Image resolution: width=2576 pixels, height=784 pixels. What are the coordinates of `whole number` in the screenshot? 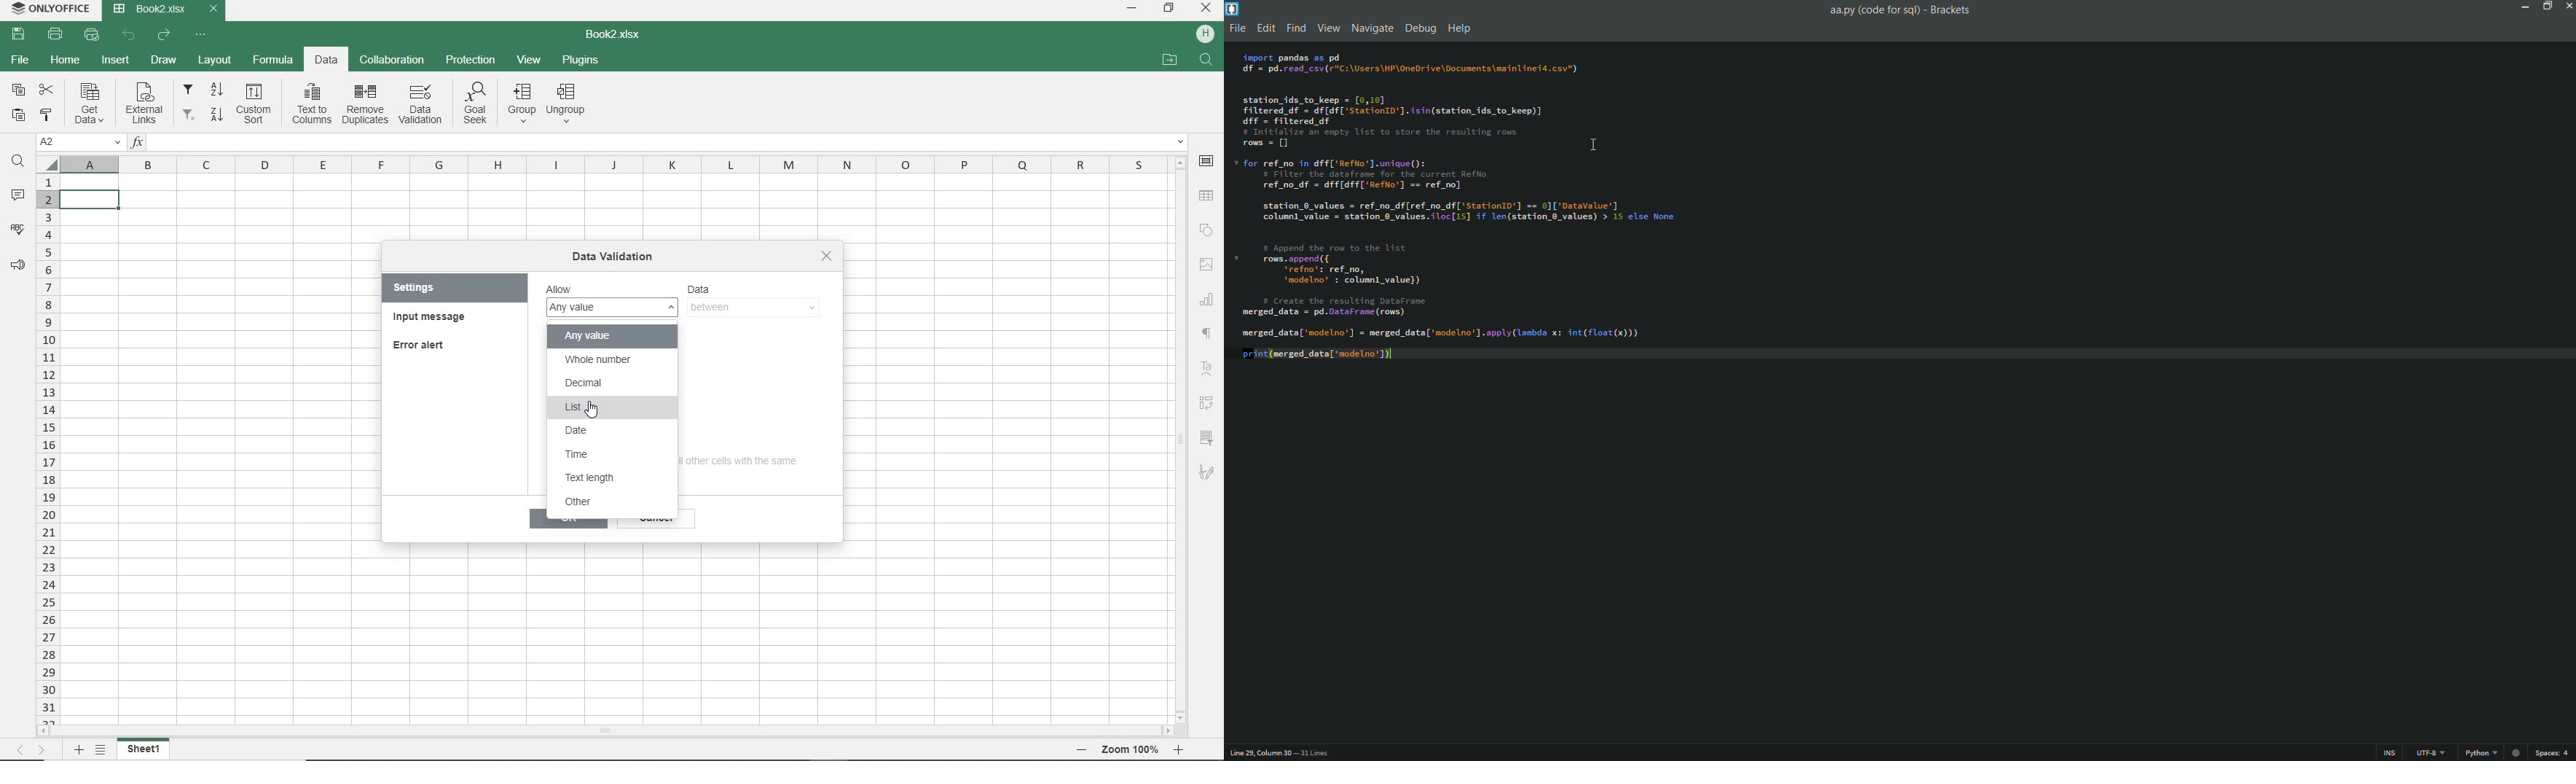 It's located at (605, 360).